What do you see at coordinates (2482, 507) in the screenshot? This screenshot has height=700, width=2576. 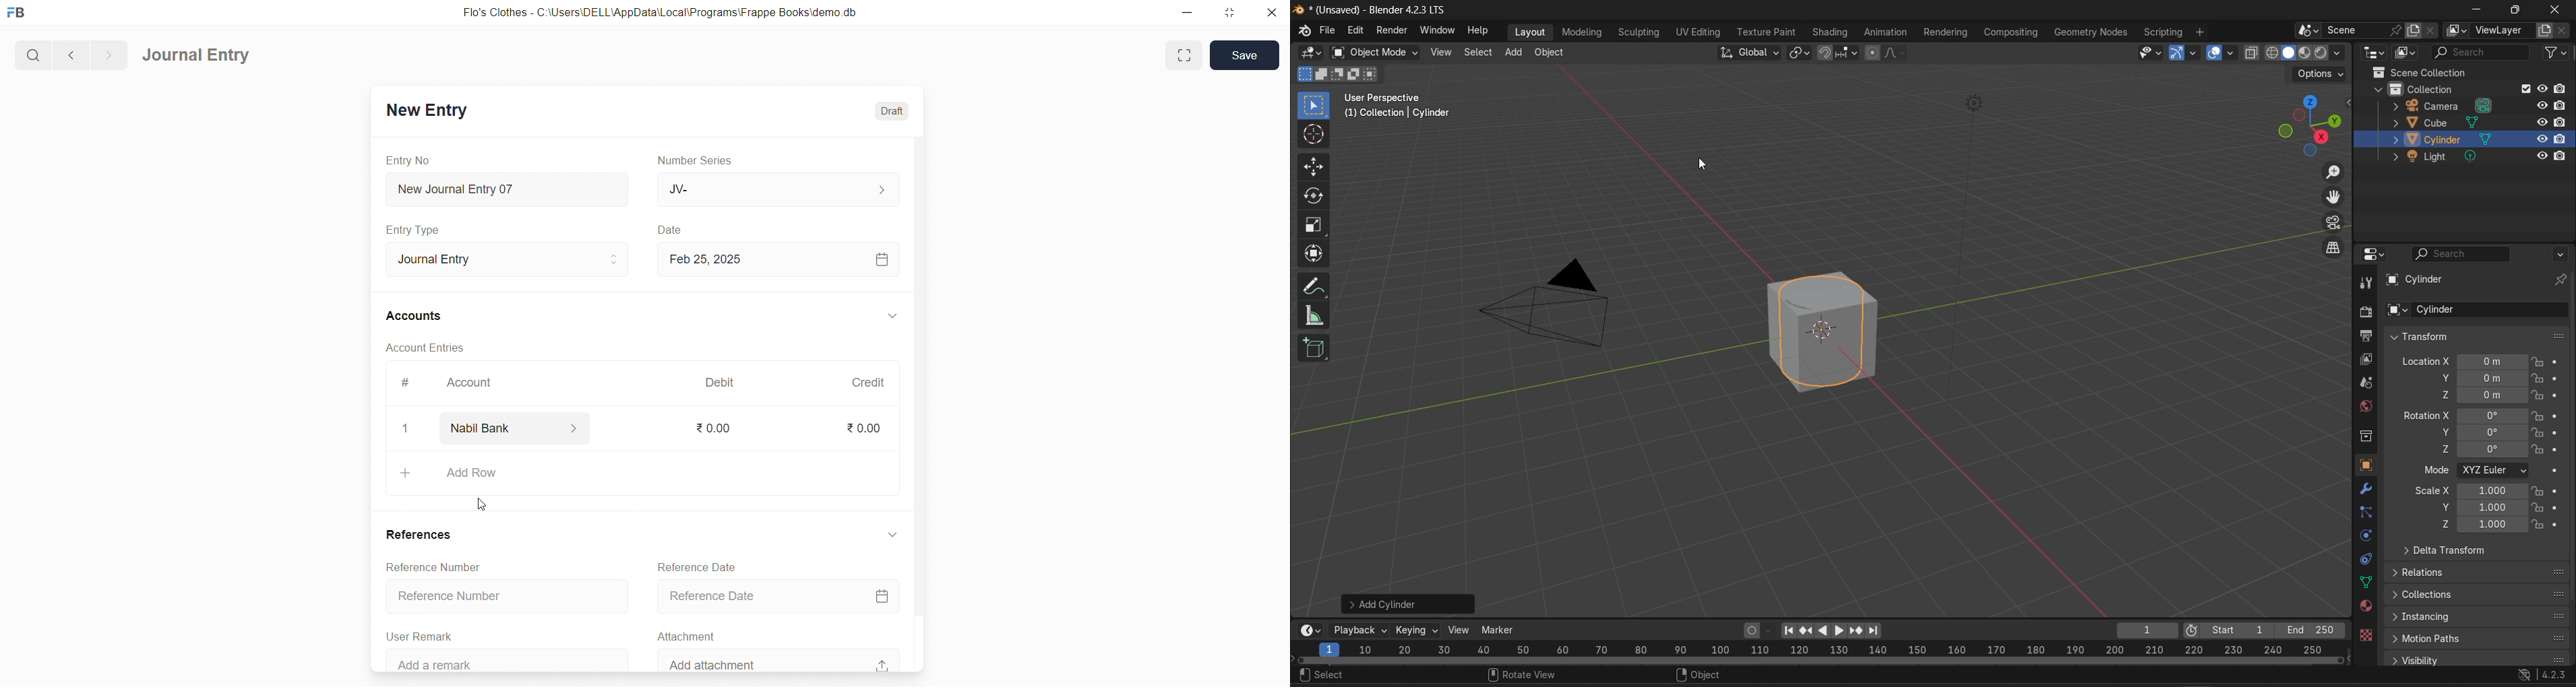 I see `scale y` at bounding box center [2482, 507].